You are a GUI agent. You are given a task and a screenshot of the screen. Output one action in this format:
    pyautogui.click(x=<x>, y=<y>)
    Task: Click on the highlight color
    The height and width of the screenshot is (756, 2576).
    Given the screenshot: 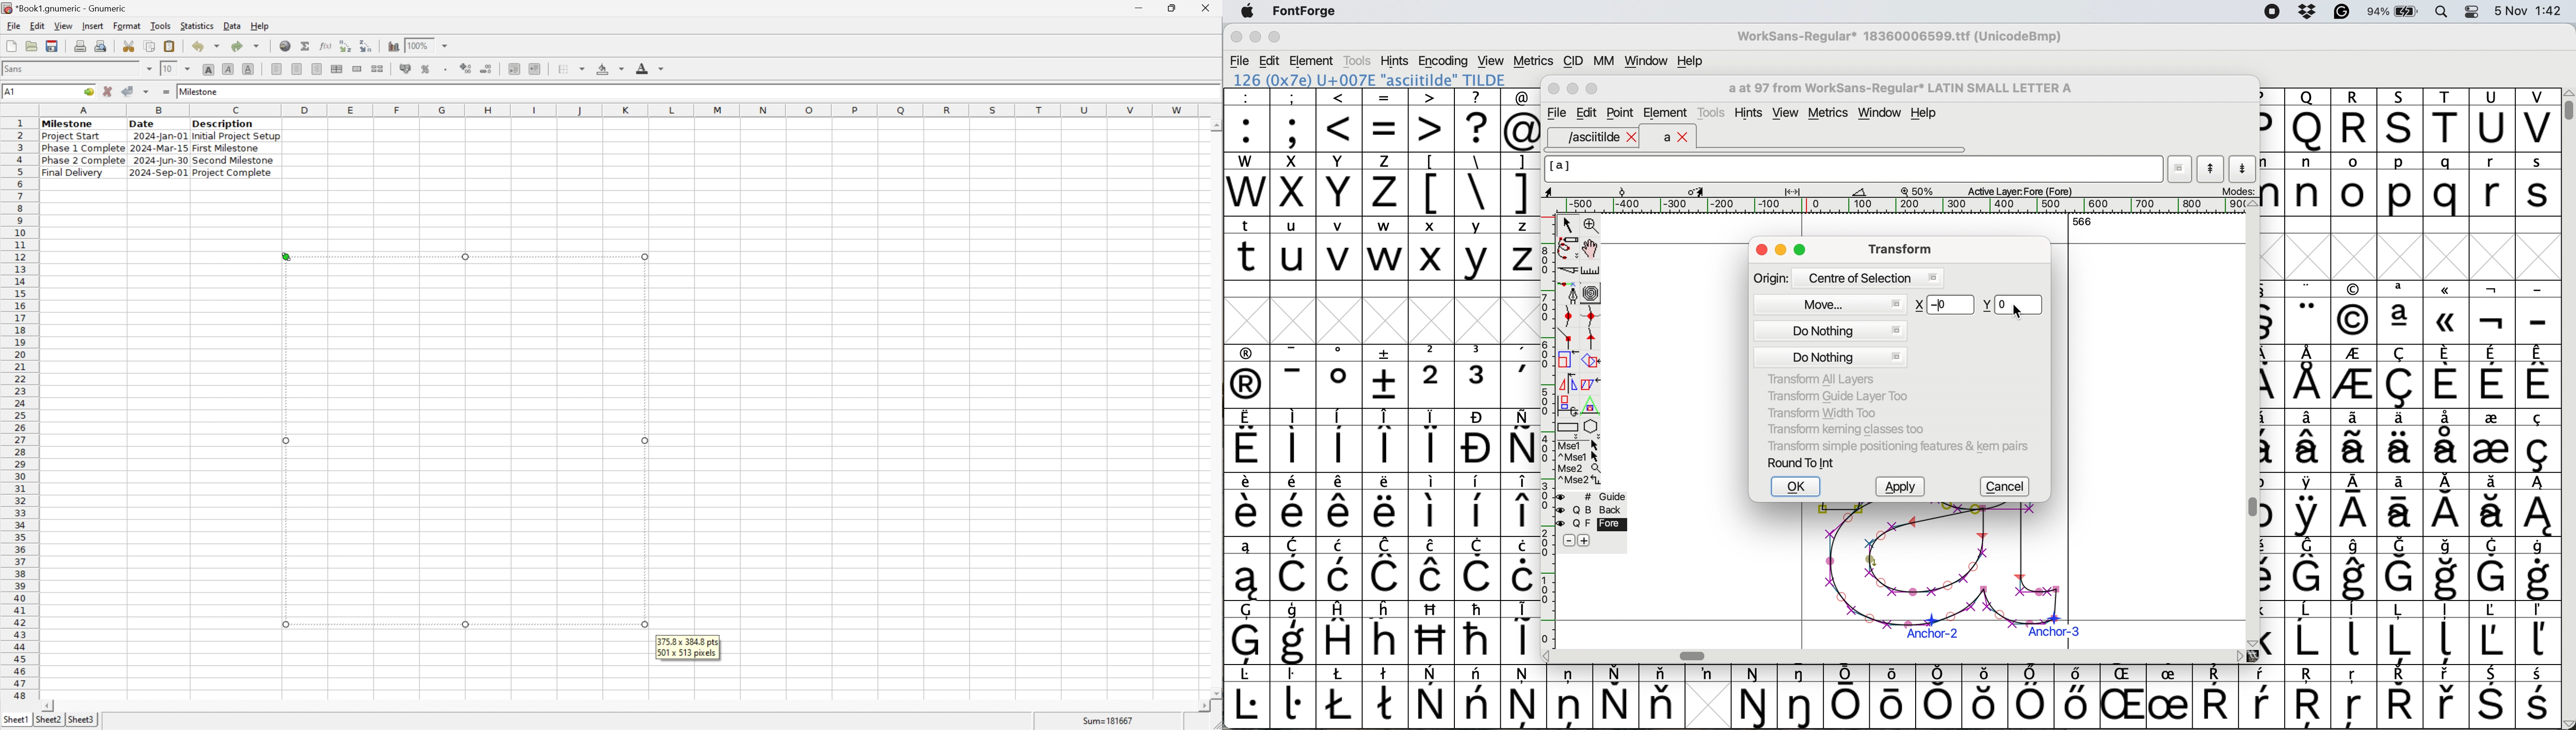 What is the action you would take?
    pyautogui.click(x=608, y=67)
    